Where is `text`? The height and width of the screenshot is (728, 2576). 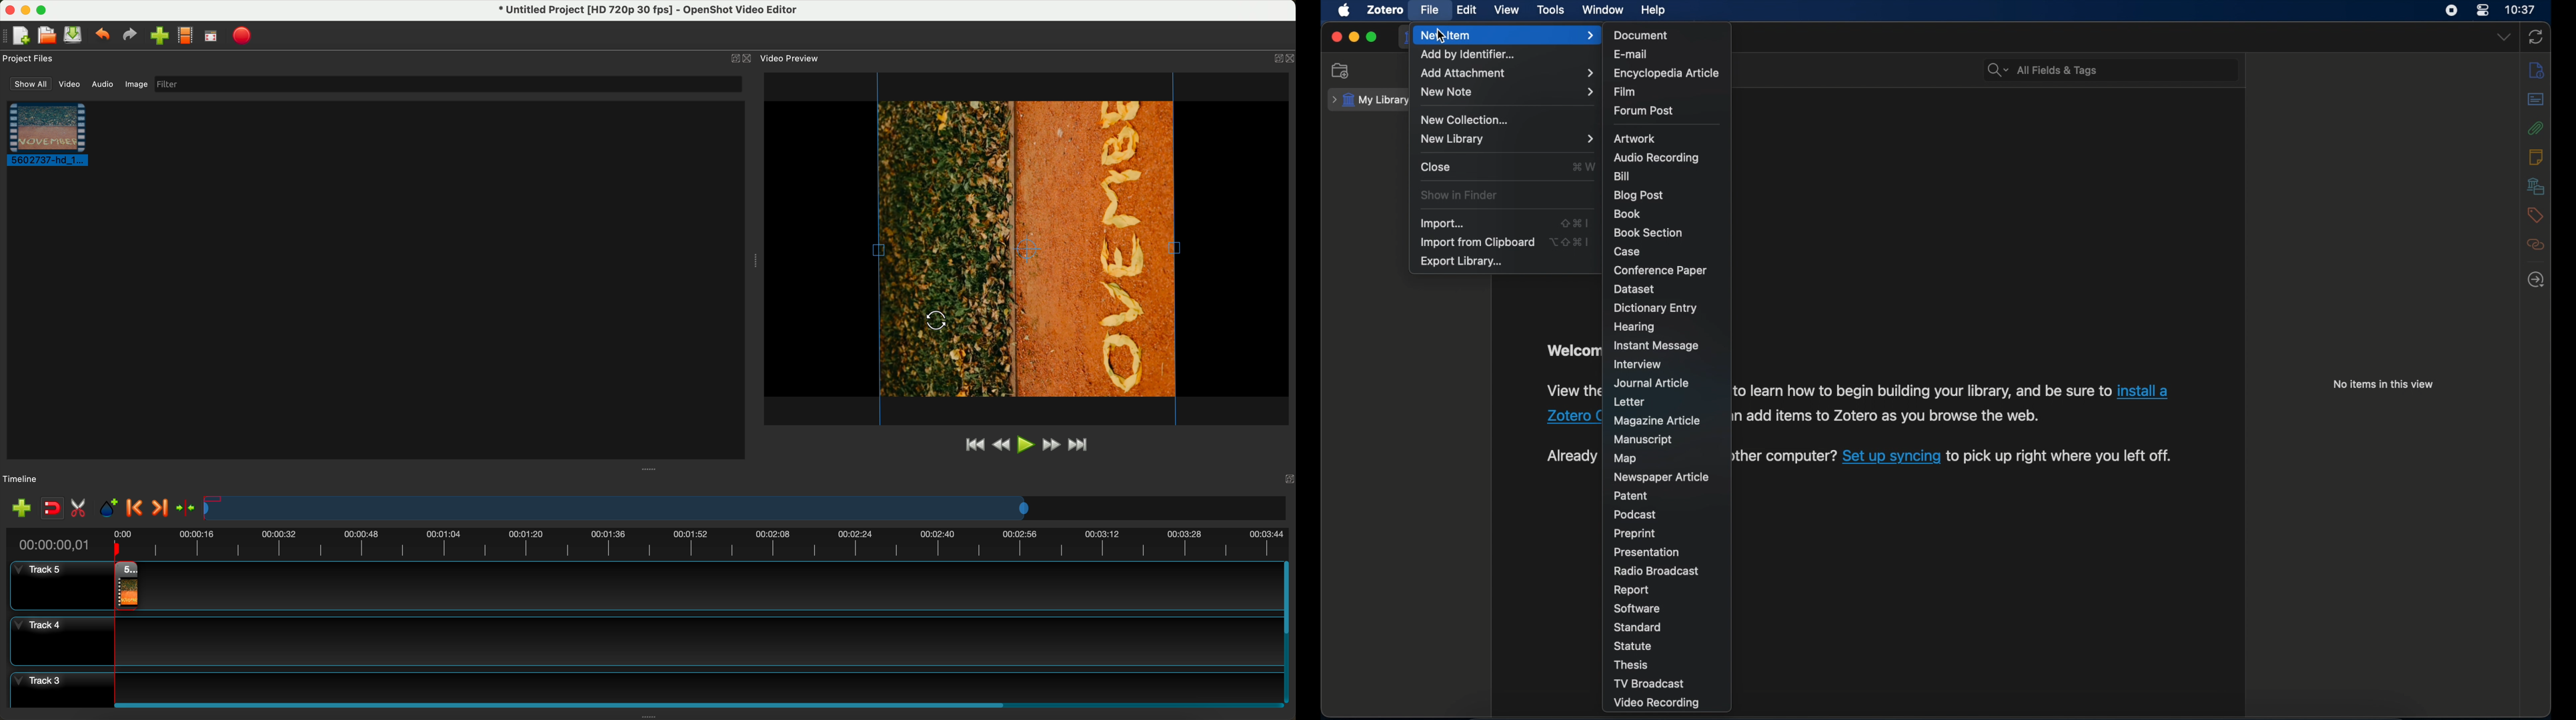 text is located at coordinates (1573, 456).